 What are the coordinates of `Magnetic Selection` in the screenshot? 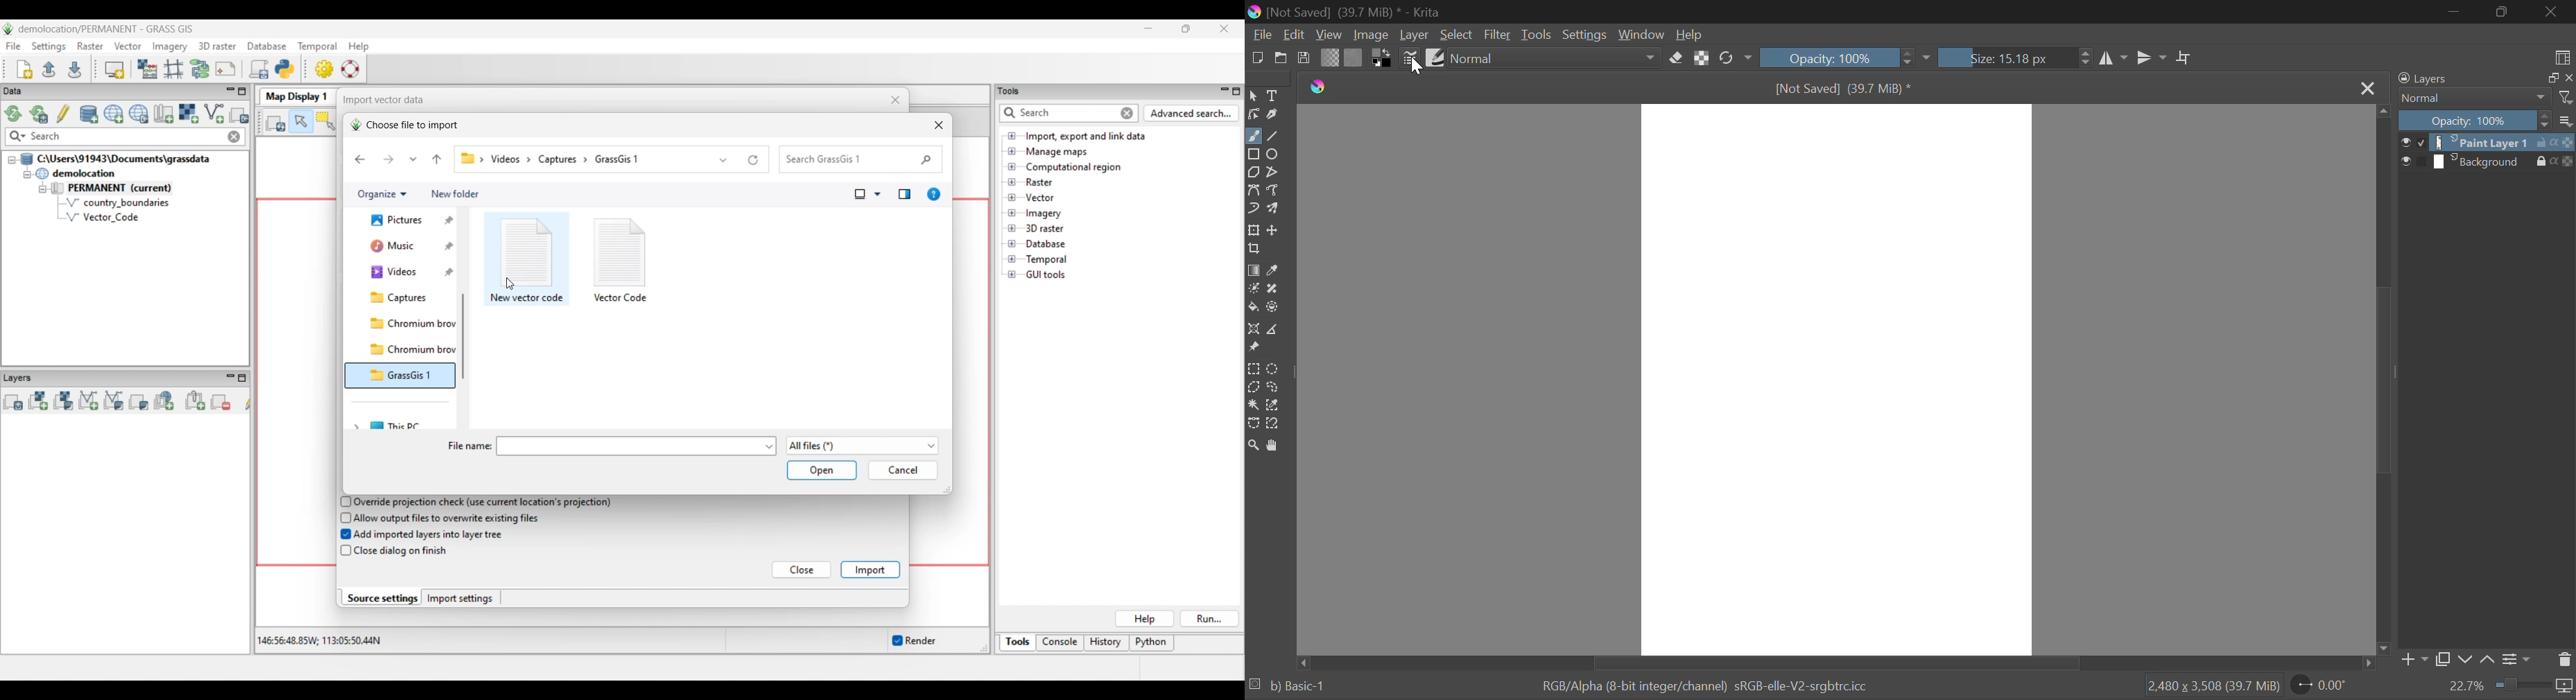 It's located at (1274, 424).